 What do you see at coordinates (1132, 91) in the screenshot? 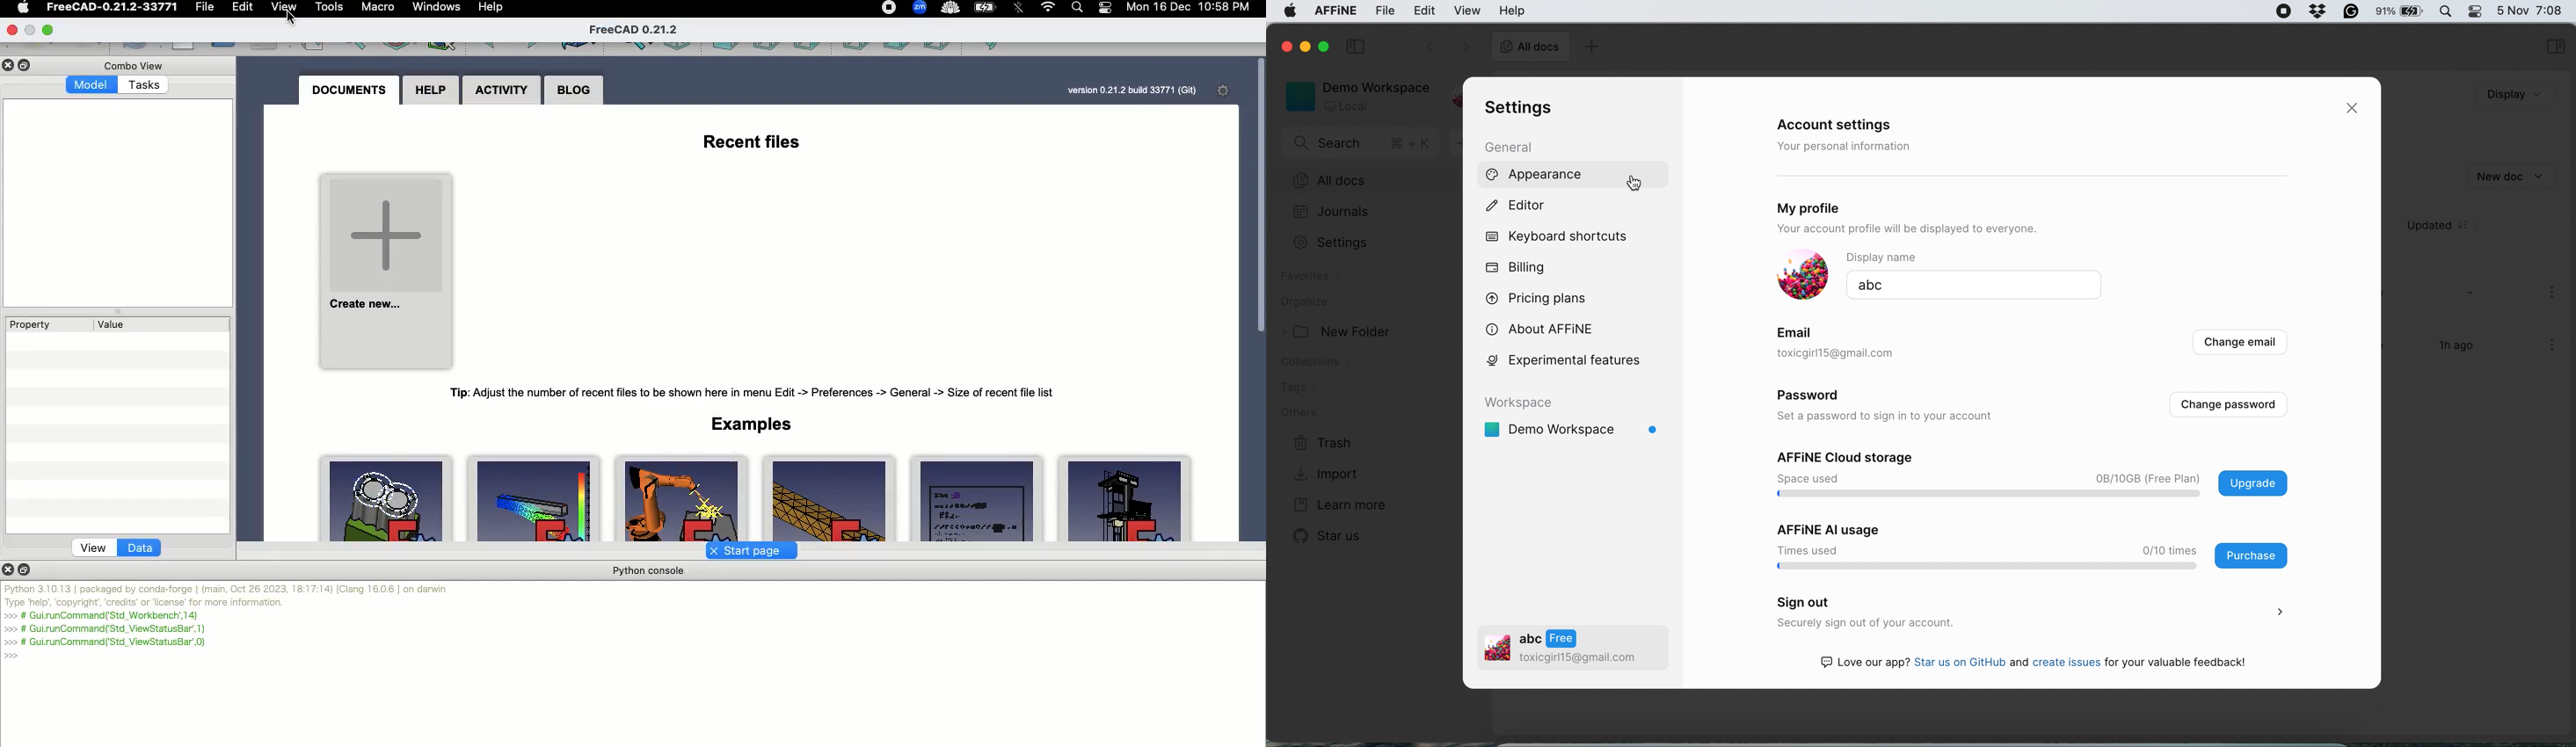
I see `version 0.21.2 build 33771 (Git)` at bounding box center [1132, 91].